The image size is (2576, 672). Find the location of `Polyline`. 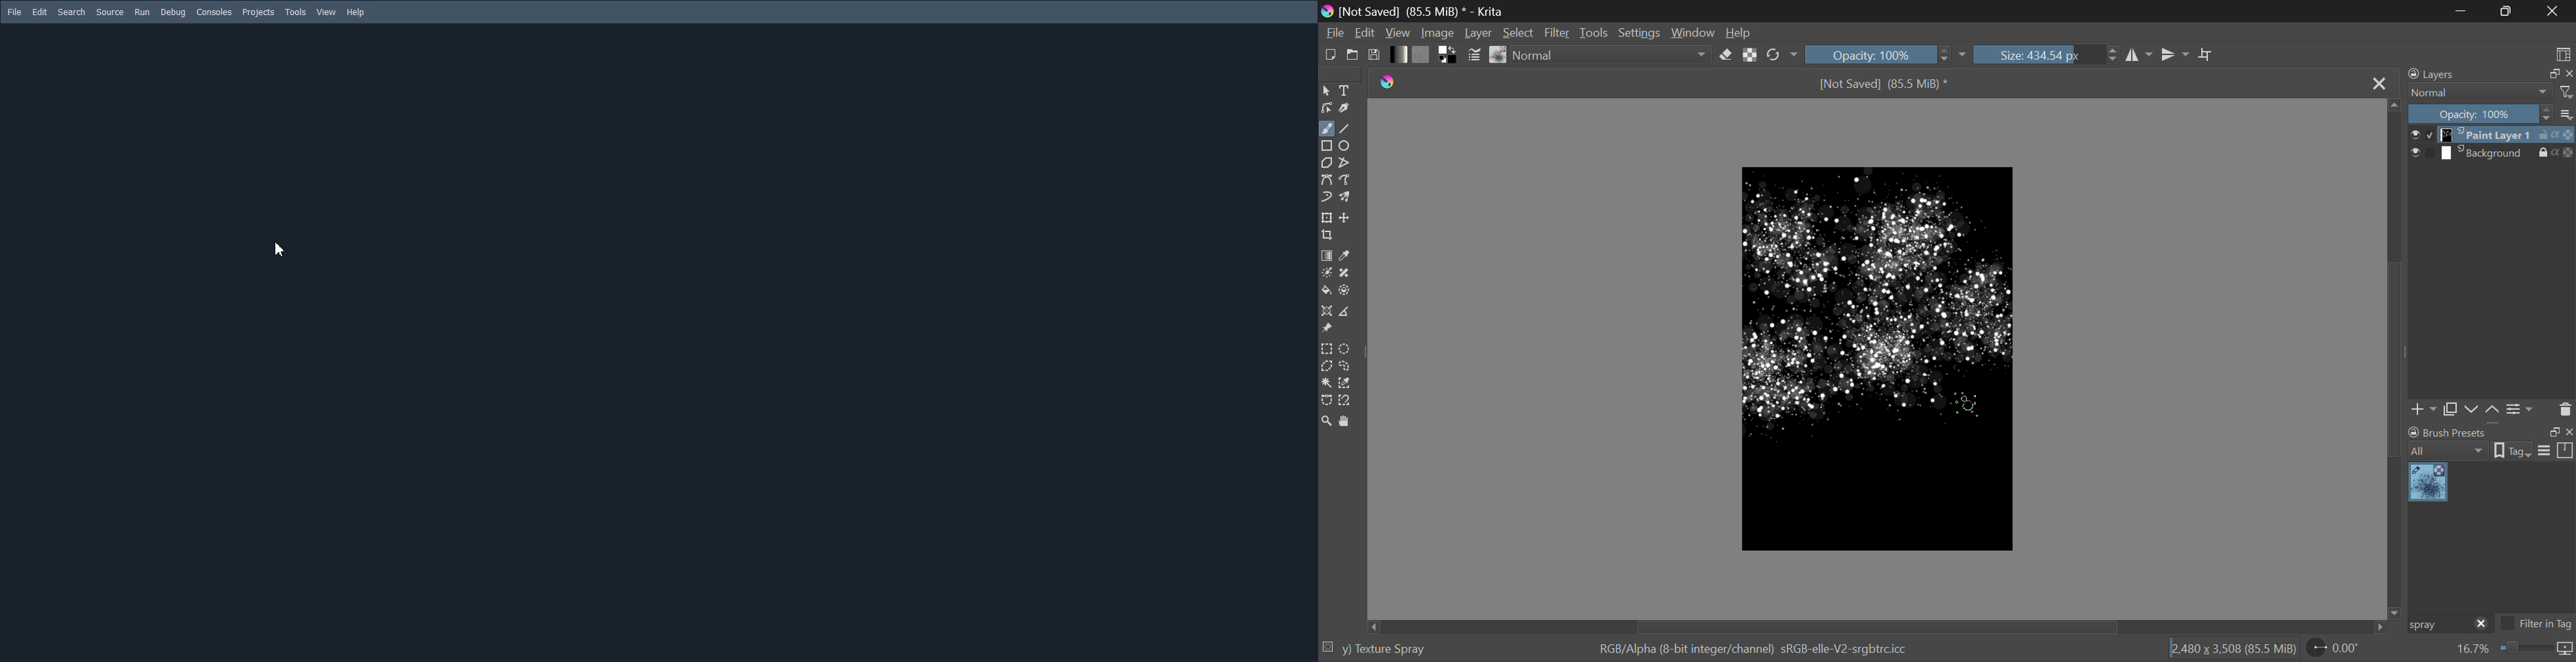

Polyline is located at coordinates (1346, 163).